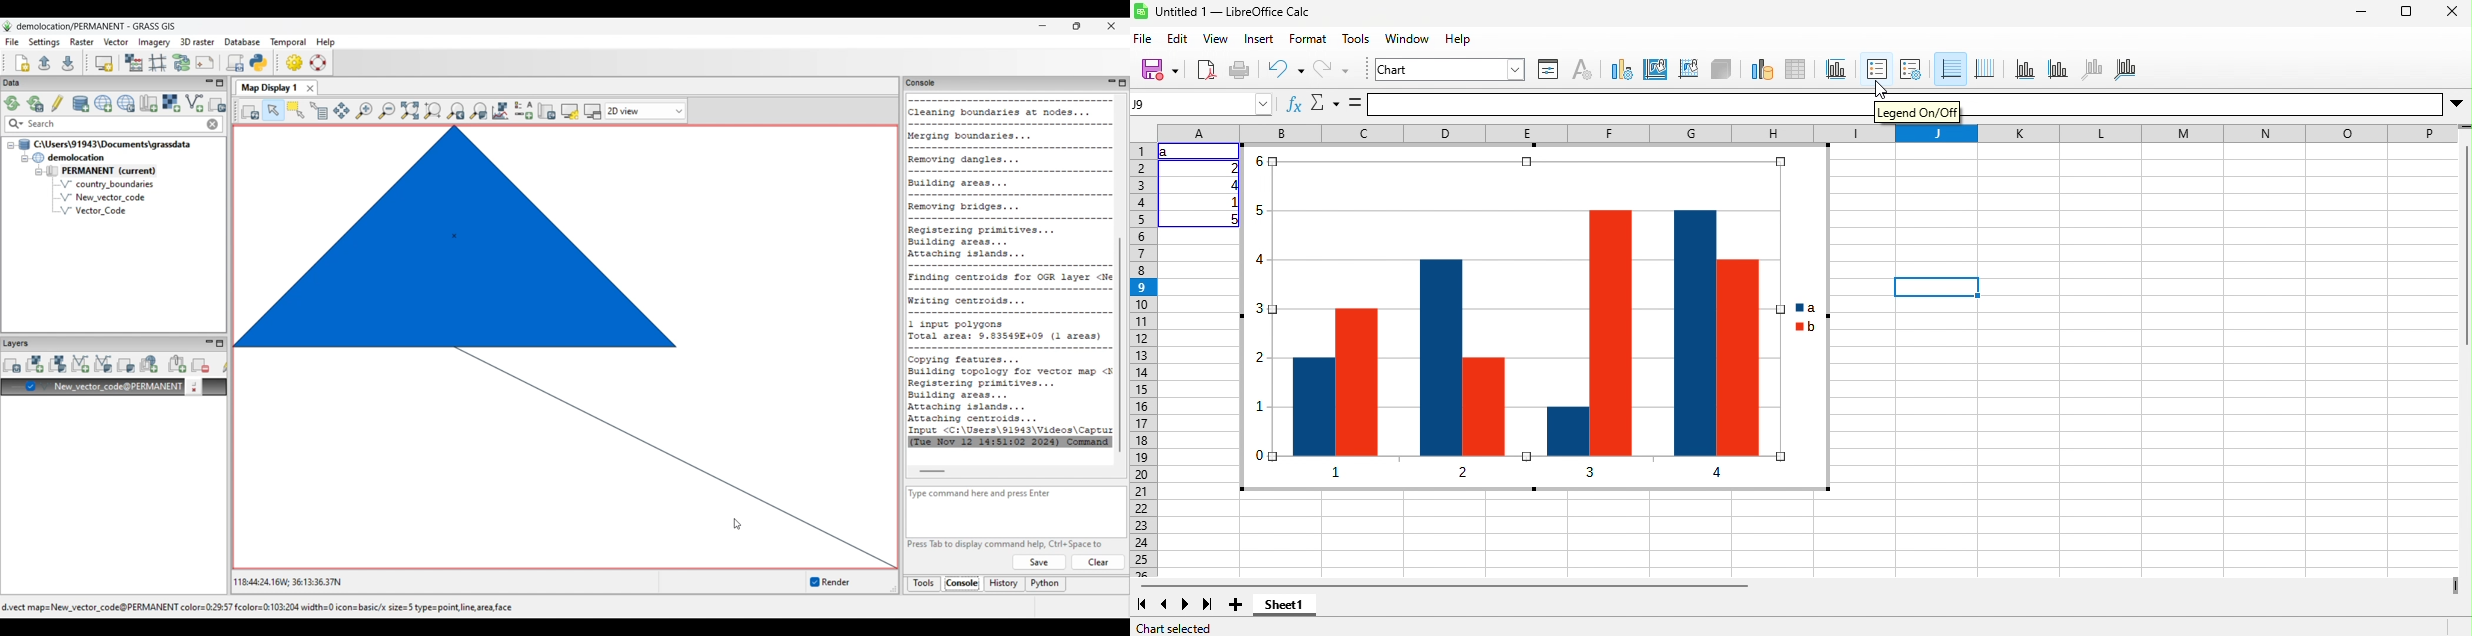 The image size is (2492, 644). I want to click on close, so click(2452, 11).